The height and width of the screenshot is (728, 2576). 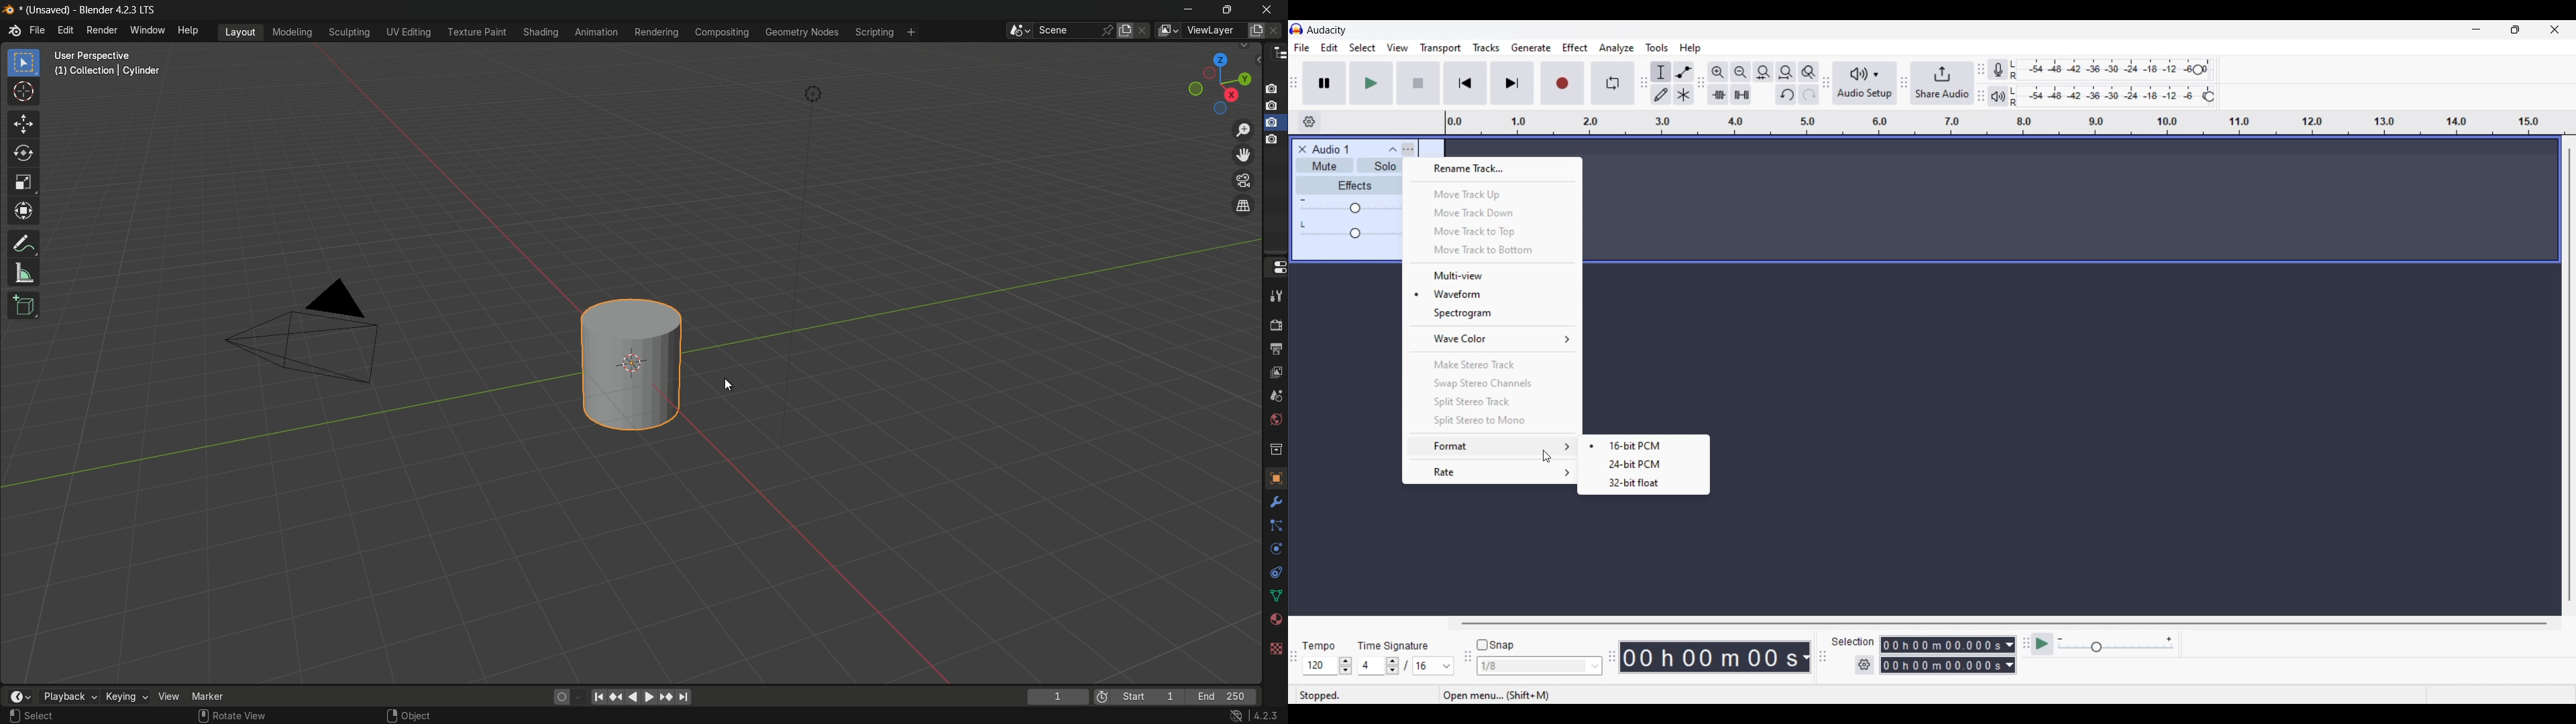 I want to click on Snap options to choose from, so click(x=1596, y=666).